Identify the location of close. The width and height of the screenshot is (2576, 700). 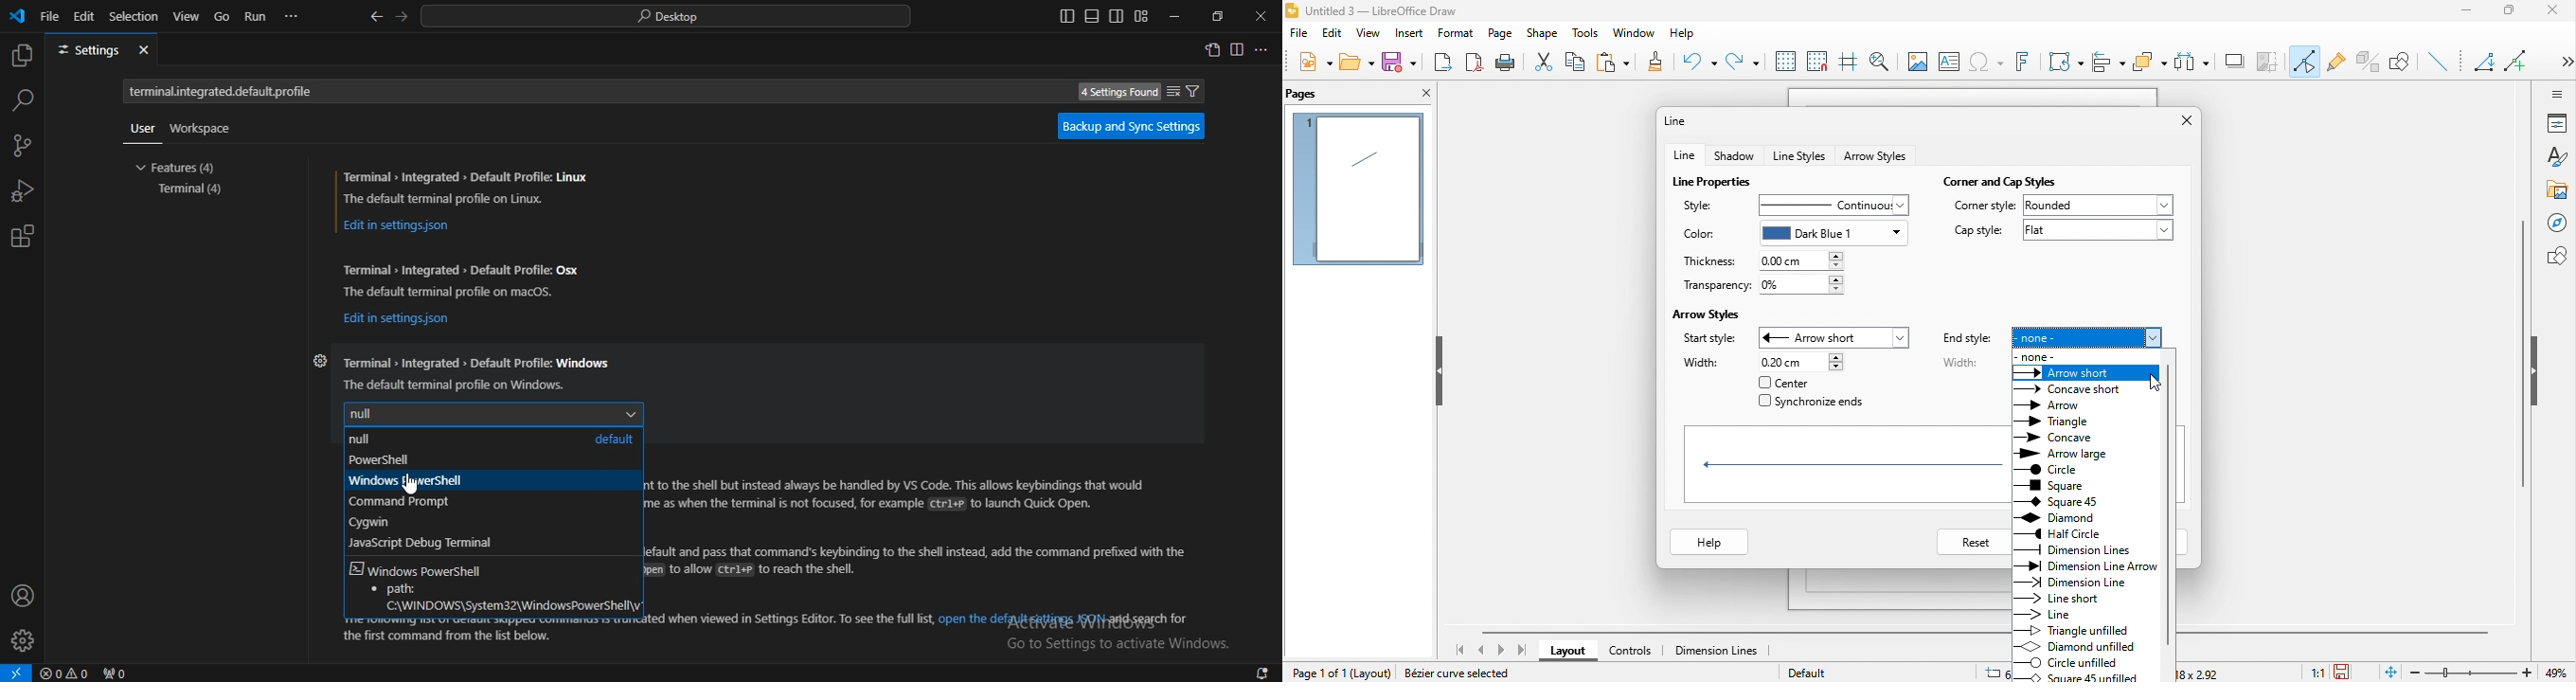
(2179, 121).